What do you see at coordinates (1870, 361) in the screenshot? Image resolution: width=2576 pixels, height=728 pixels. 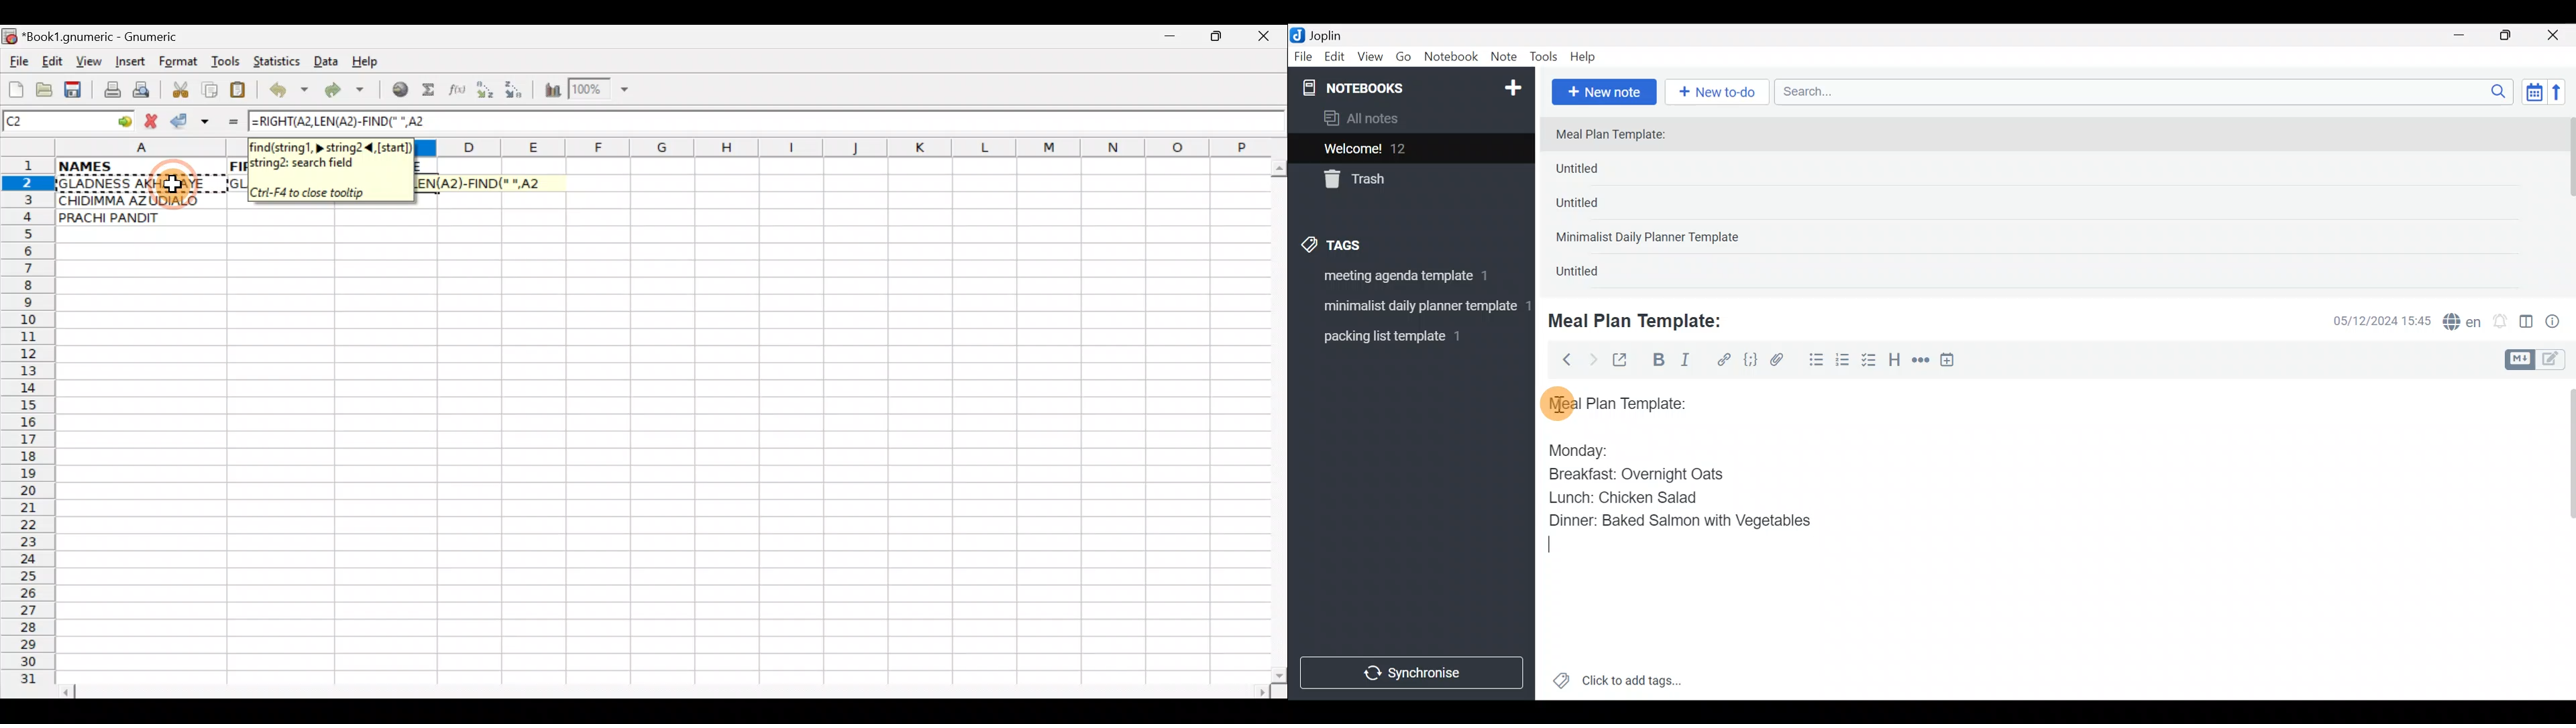 I see `Checkbox` at bounding box center [1870, 361].